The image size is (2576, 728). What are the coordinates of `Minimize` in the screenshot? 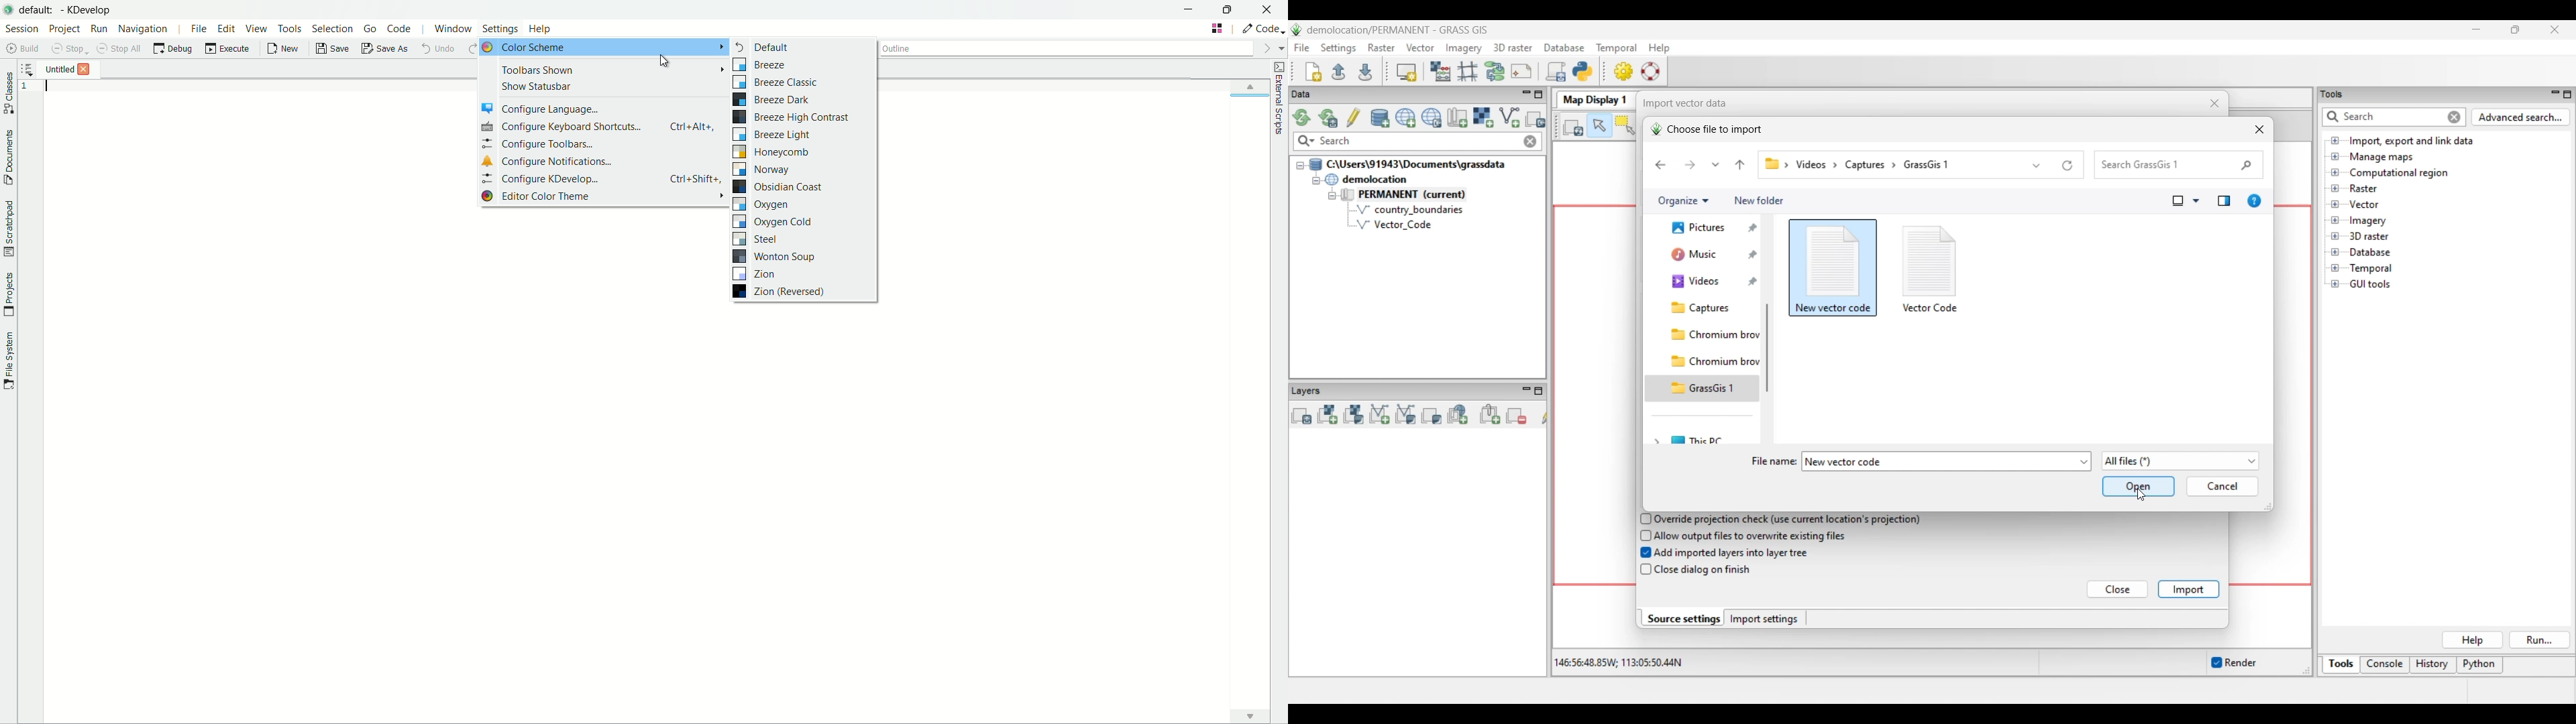 It's located at (2476, 29).